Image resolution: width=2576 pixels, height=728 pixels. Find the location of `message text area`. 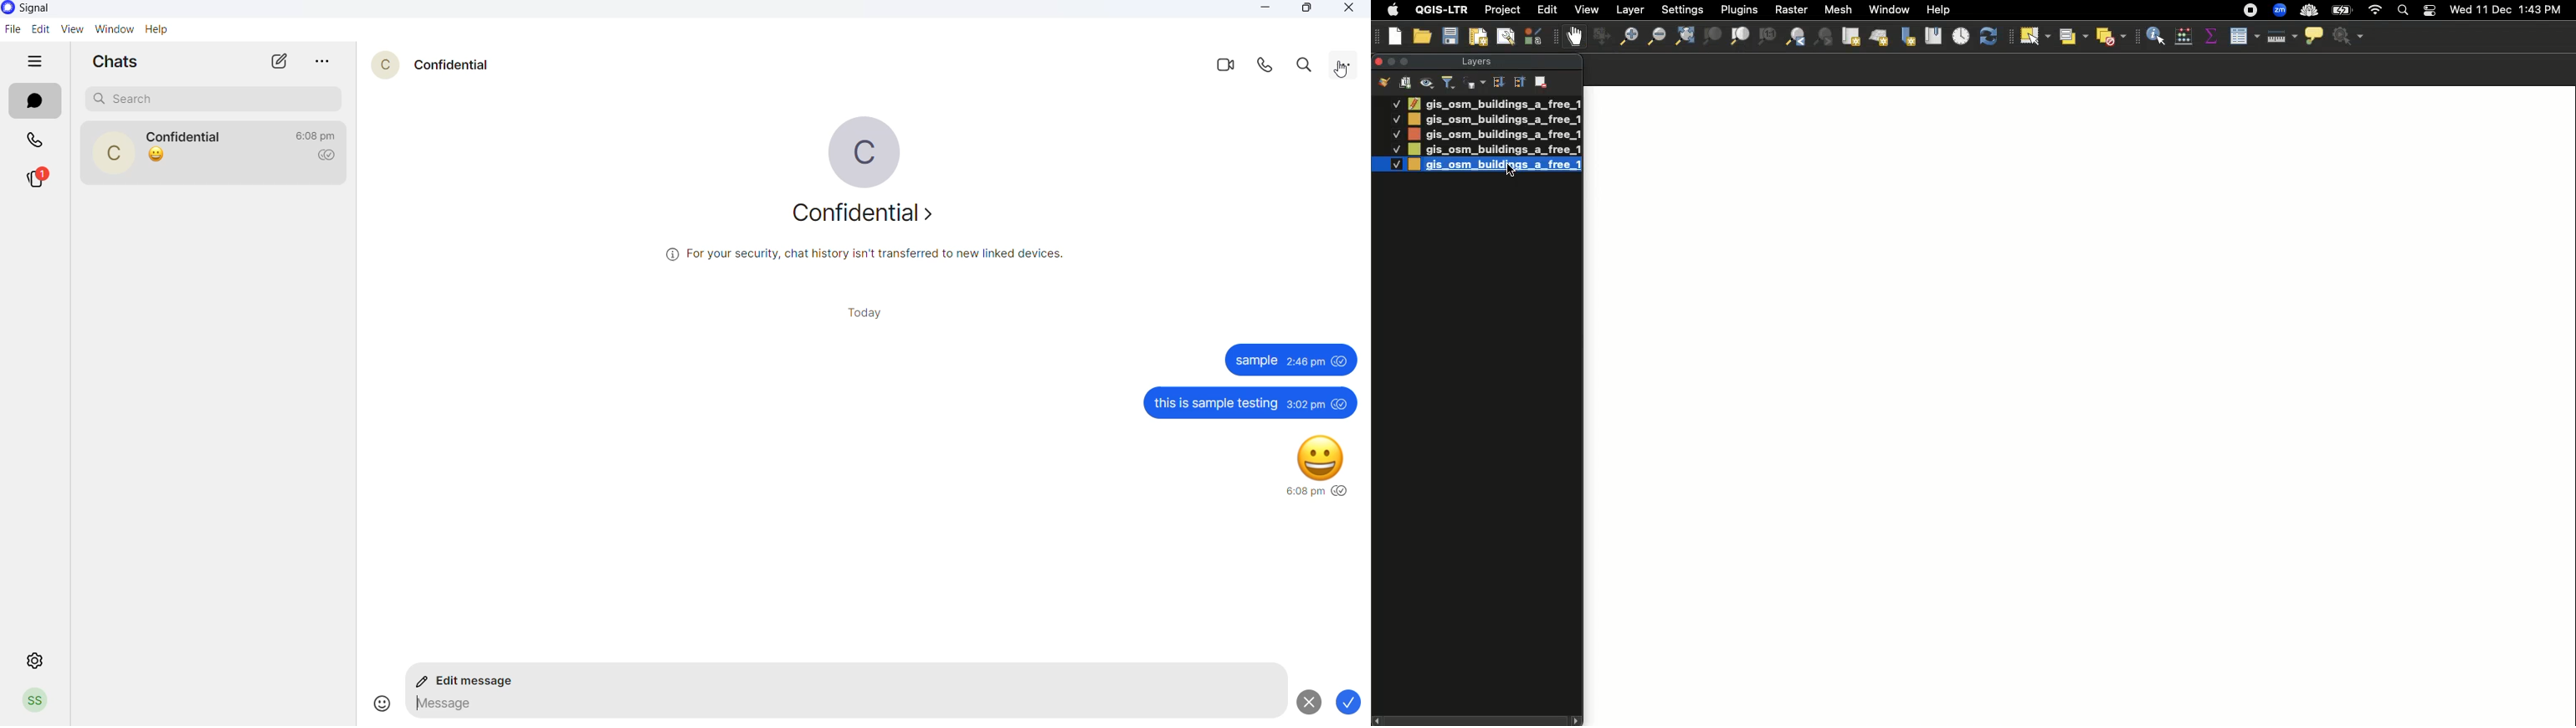

message text area is located at coordinates (840, 707).